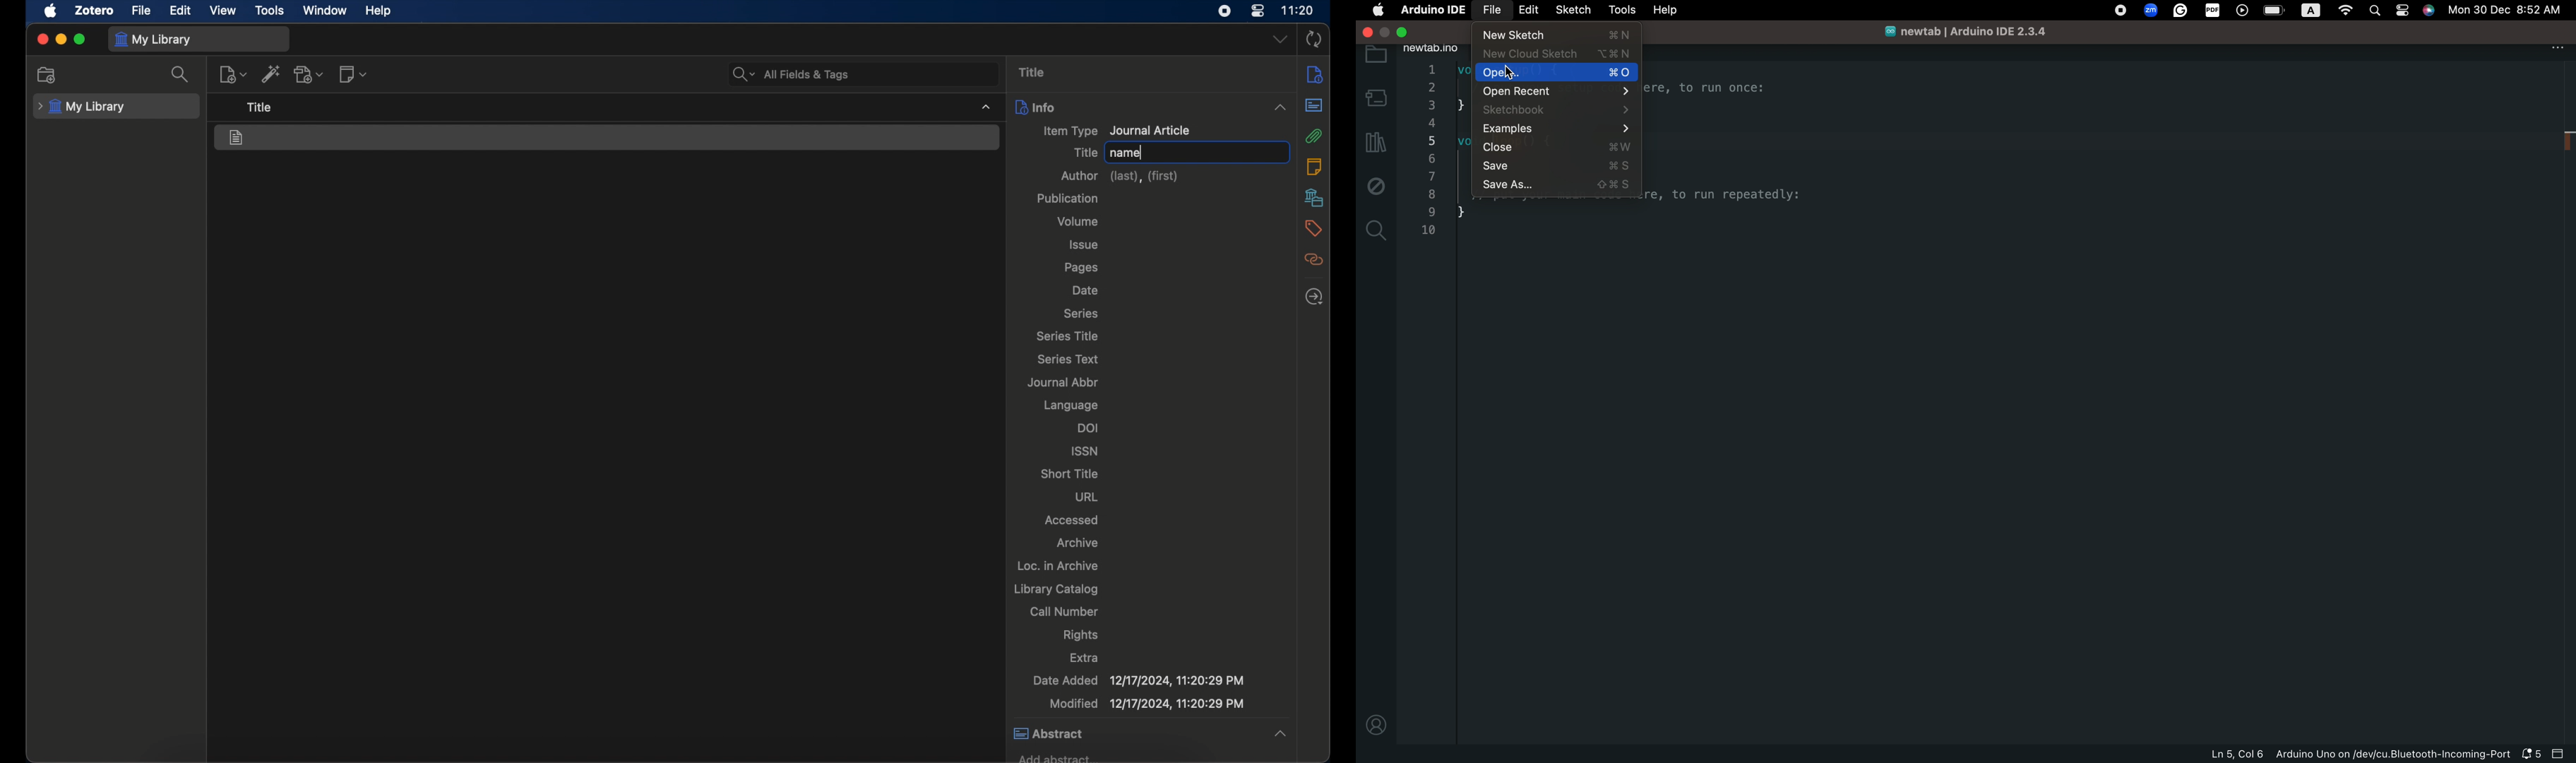 The image size is (2576, 784). What do you see at coordinates (1083, 152) in the screenshot?
I see `title` at bounding box center [1083, 152].